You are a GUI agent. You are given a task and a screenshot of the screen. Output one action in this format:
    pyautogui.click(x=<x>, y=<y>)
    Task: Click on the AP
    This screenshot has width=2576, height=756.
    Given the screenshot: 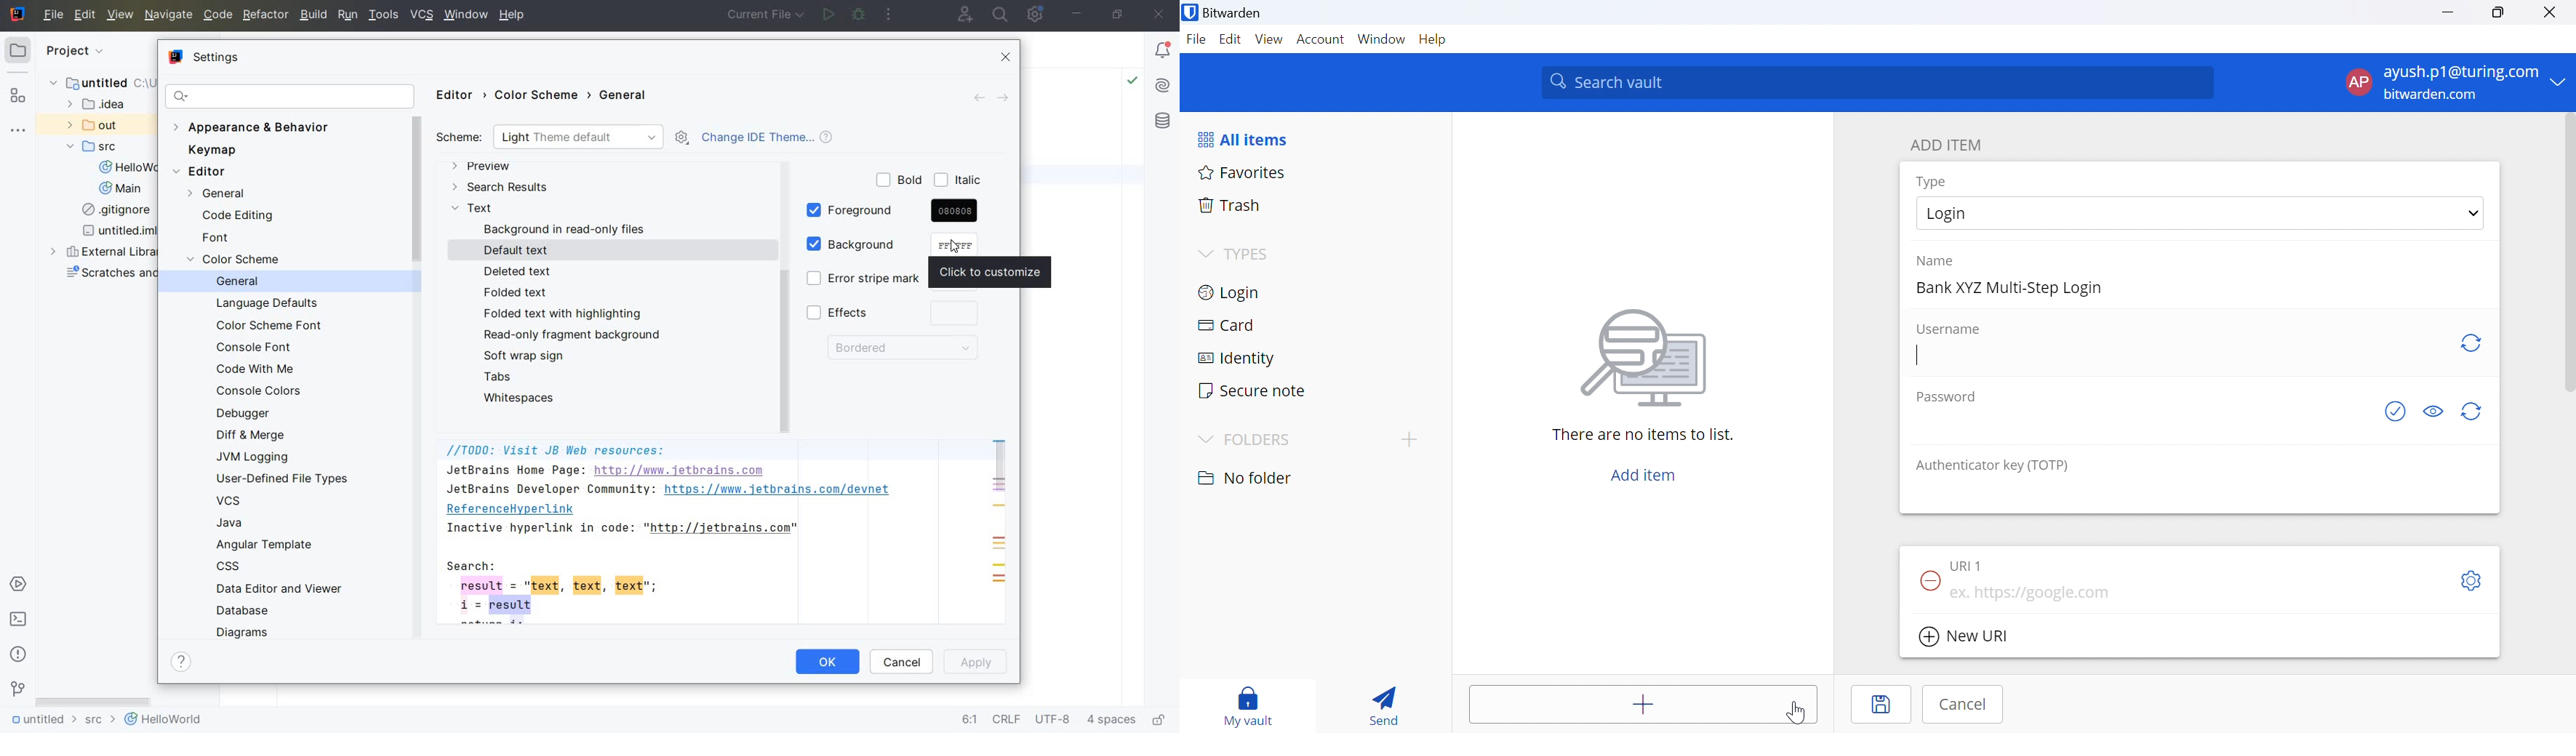 What is the action you would take?
    pyautogui.click(x=2357, y=81)
    